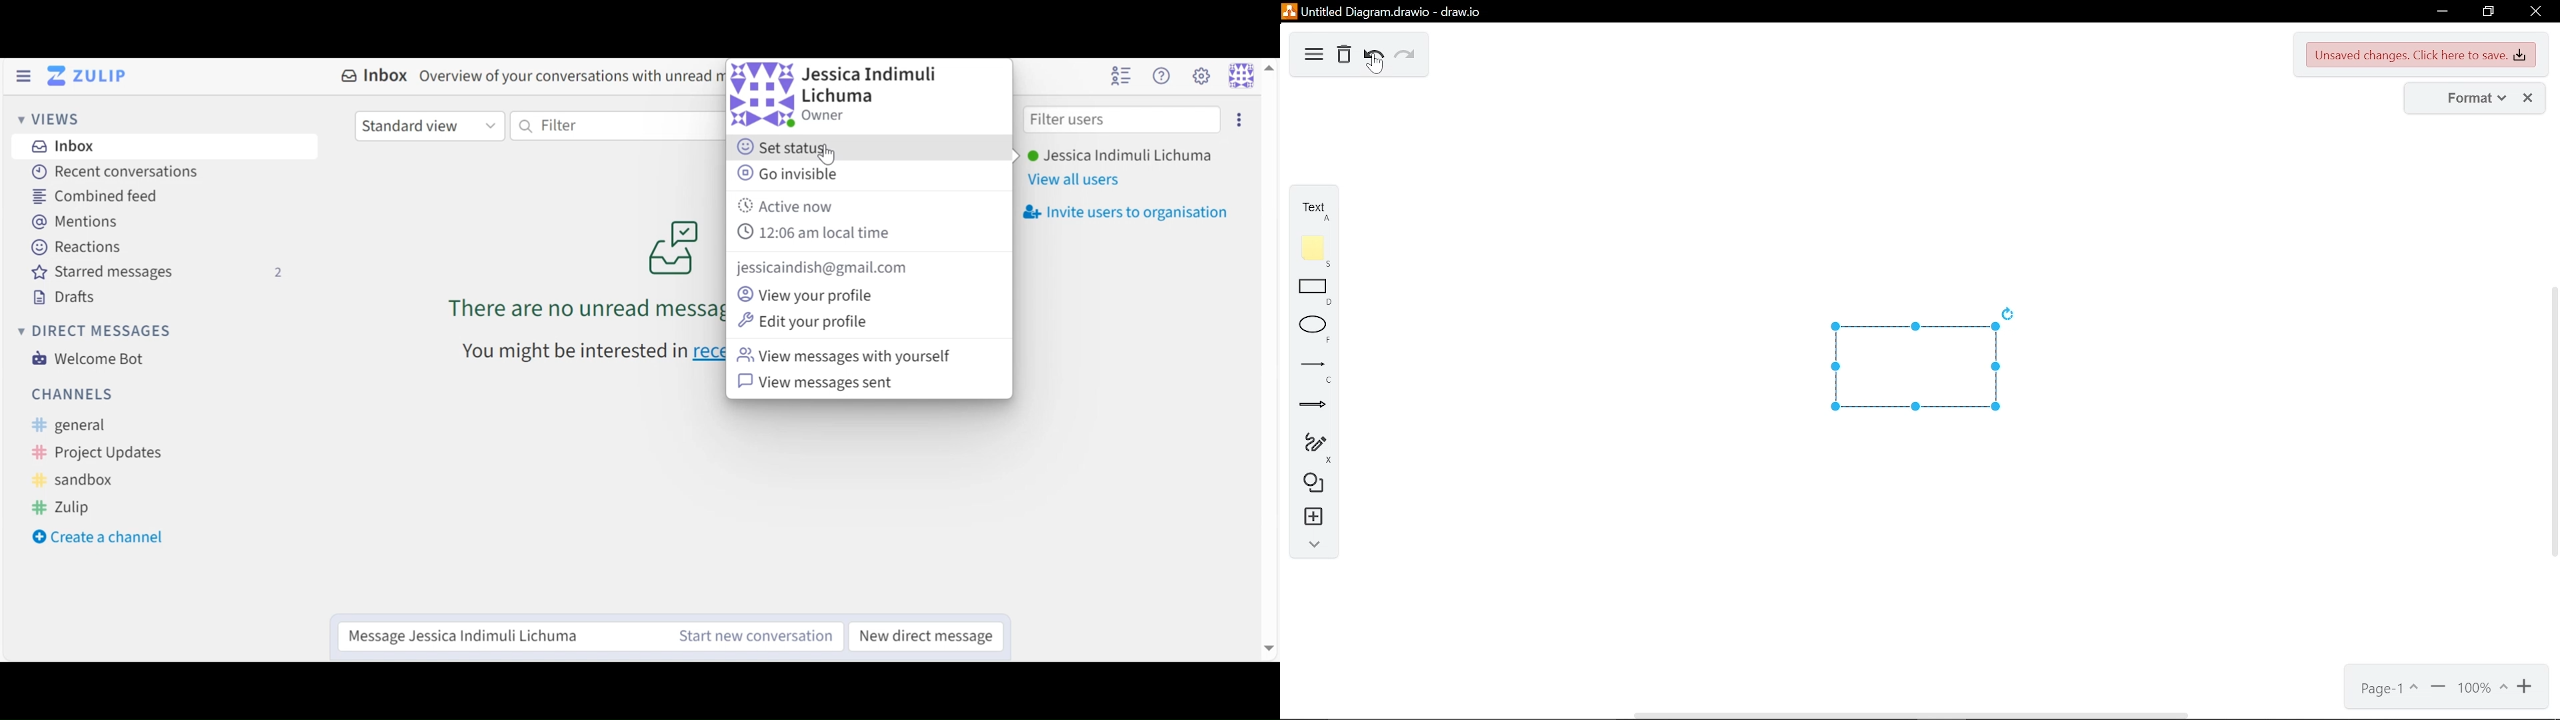 This screenshot has height=728, width=2576. I want to click on Direct Messages, so click(93, 331).